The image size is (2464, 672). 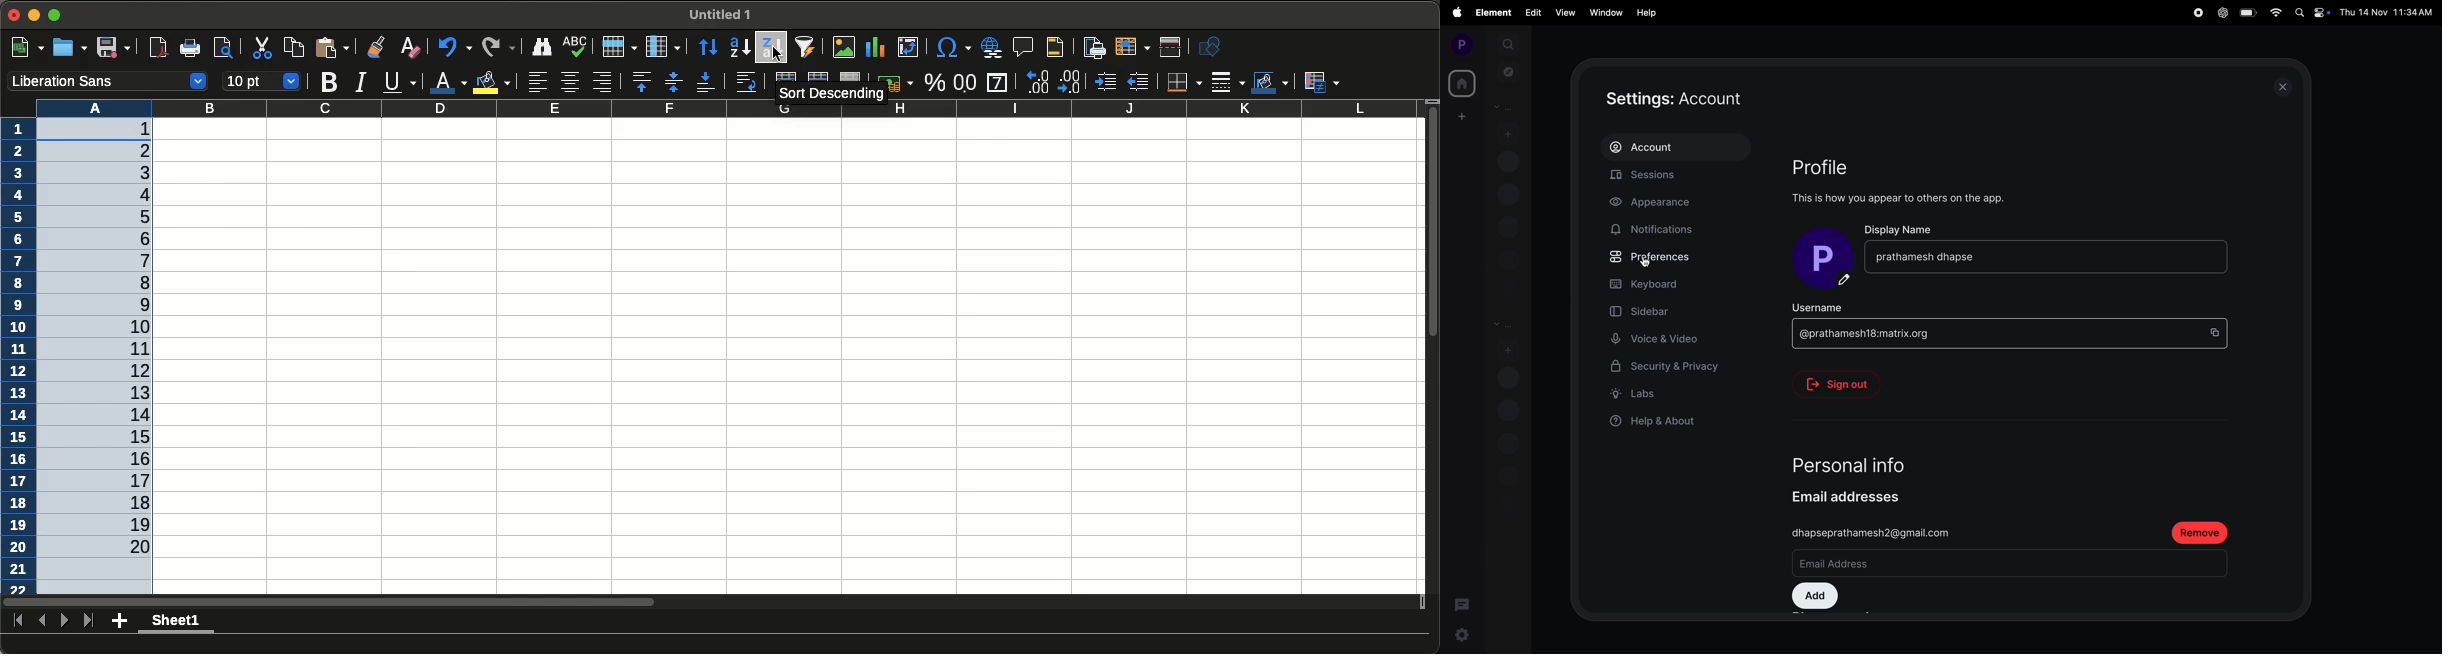 I want to click on Print, so click(x=188, y=49).